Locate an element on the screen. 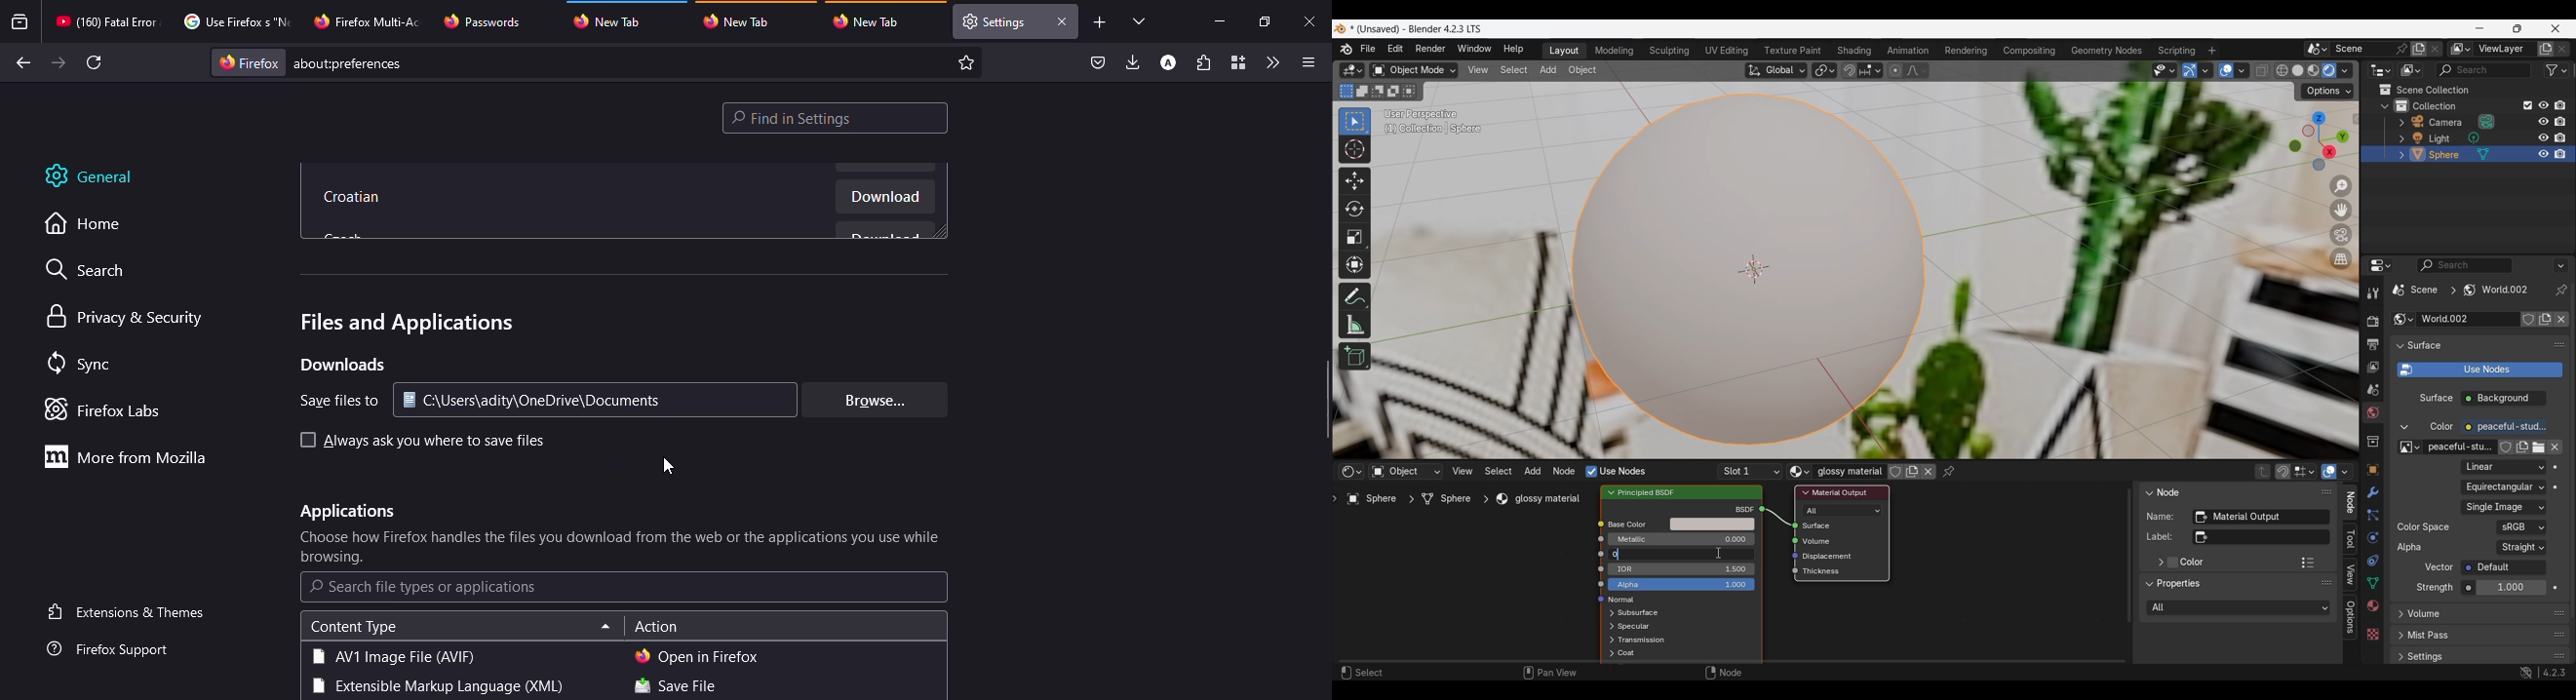  View menu is located at coordinates (1478, 71).